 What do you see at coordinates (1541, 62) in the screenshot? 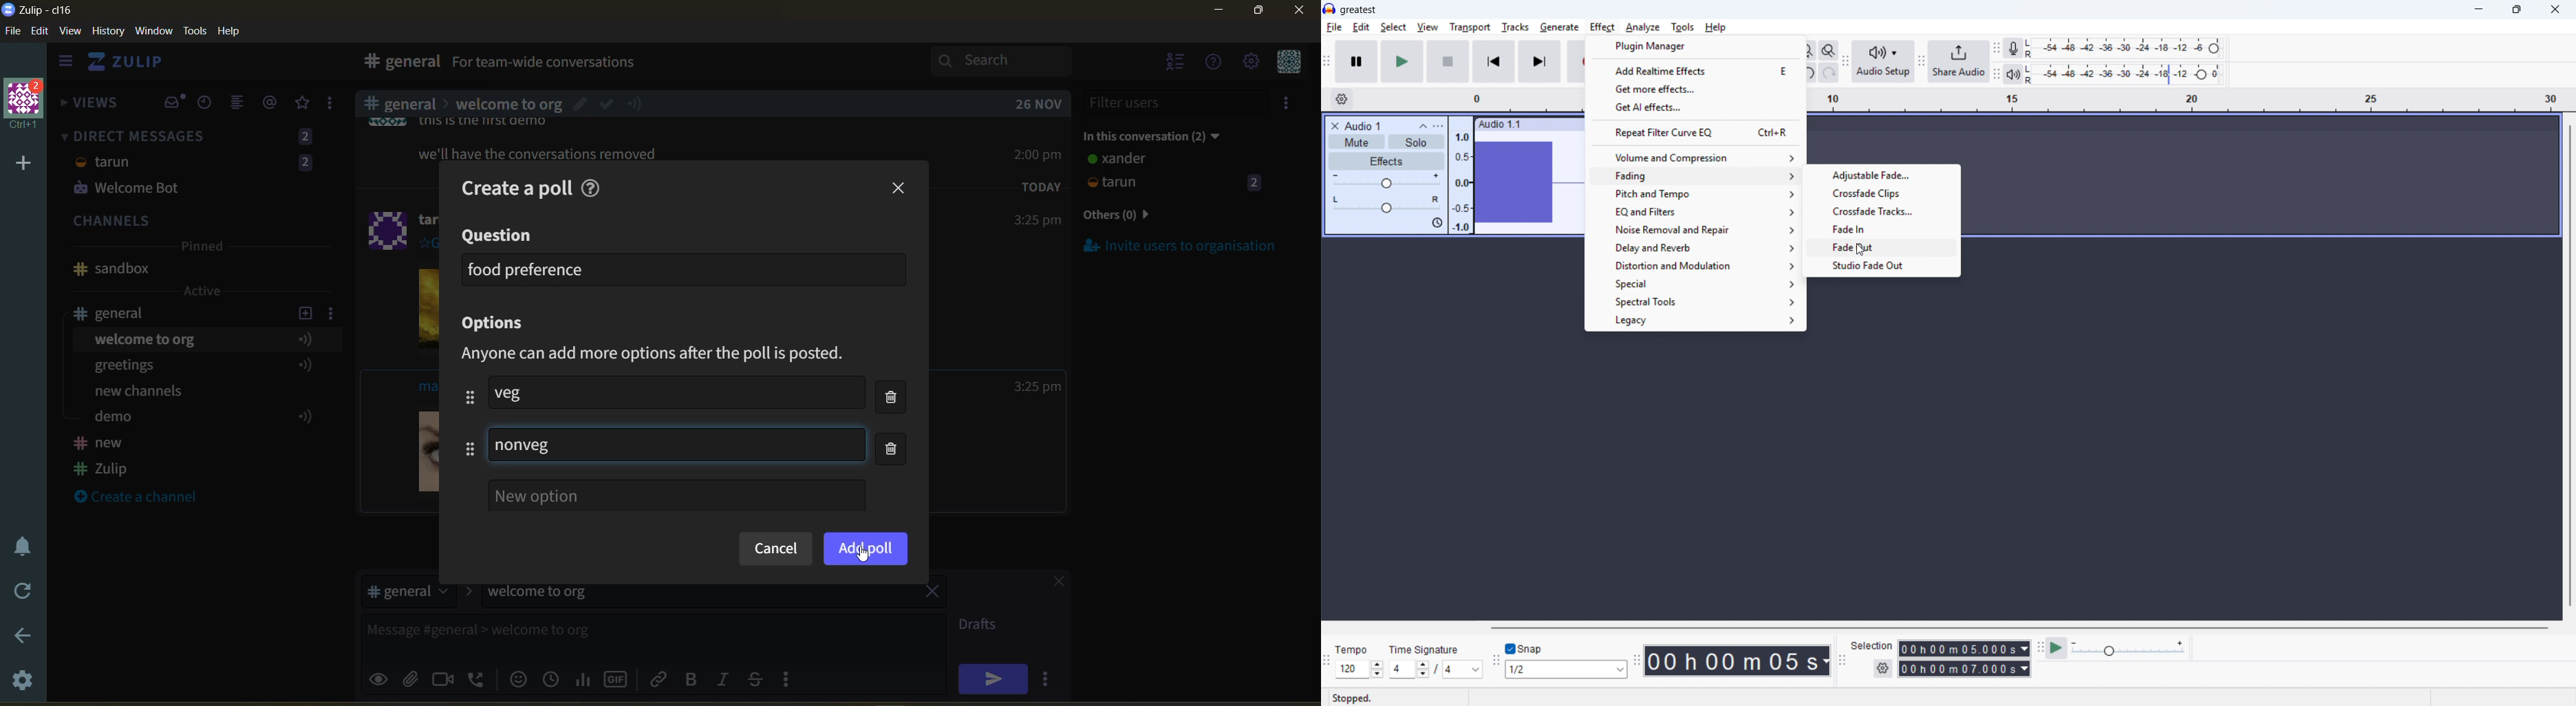
I see `Skip to end ` at bounding box center [1541, 62].